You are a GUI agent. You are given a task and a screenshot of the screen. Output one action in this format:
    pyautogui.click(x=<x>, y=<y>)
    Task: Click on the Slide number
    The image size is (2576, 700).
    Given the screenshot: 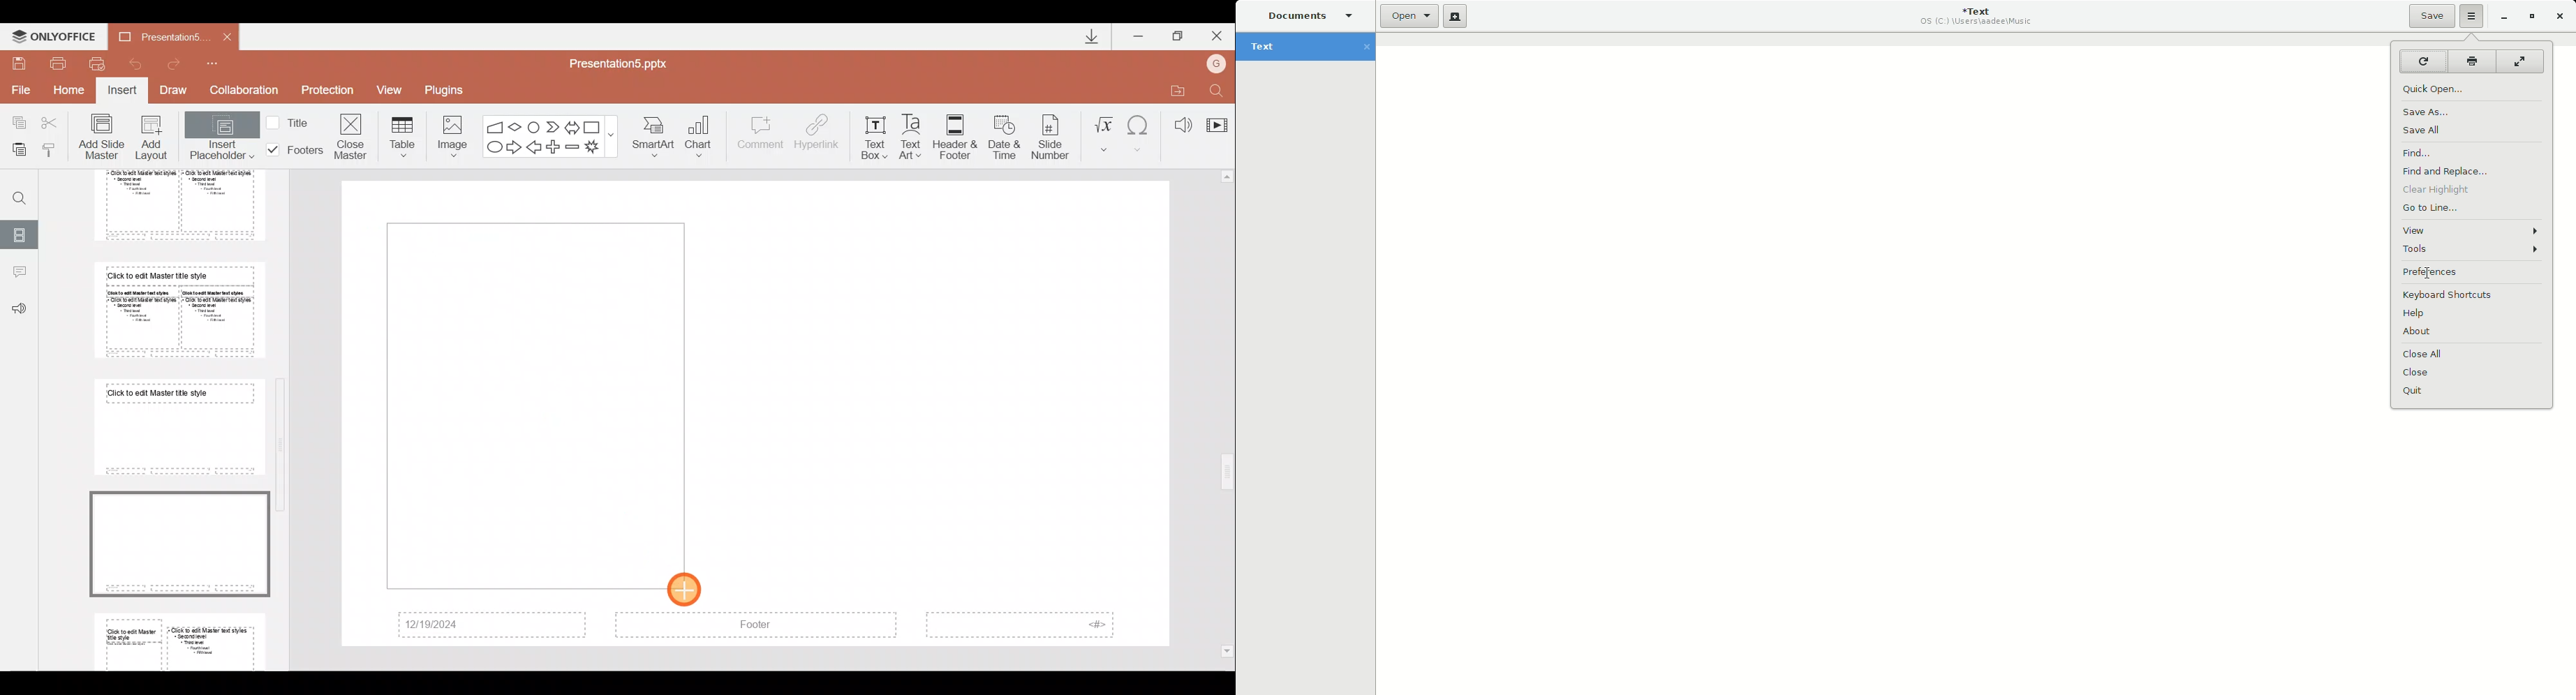 What is the action you would take?
    pyautogui.click(x=1053, y=134)
    